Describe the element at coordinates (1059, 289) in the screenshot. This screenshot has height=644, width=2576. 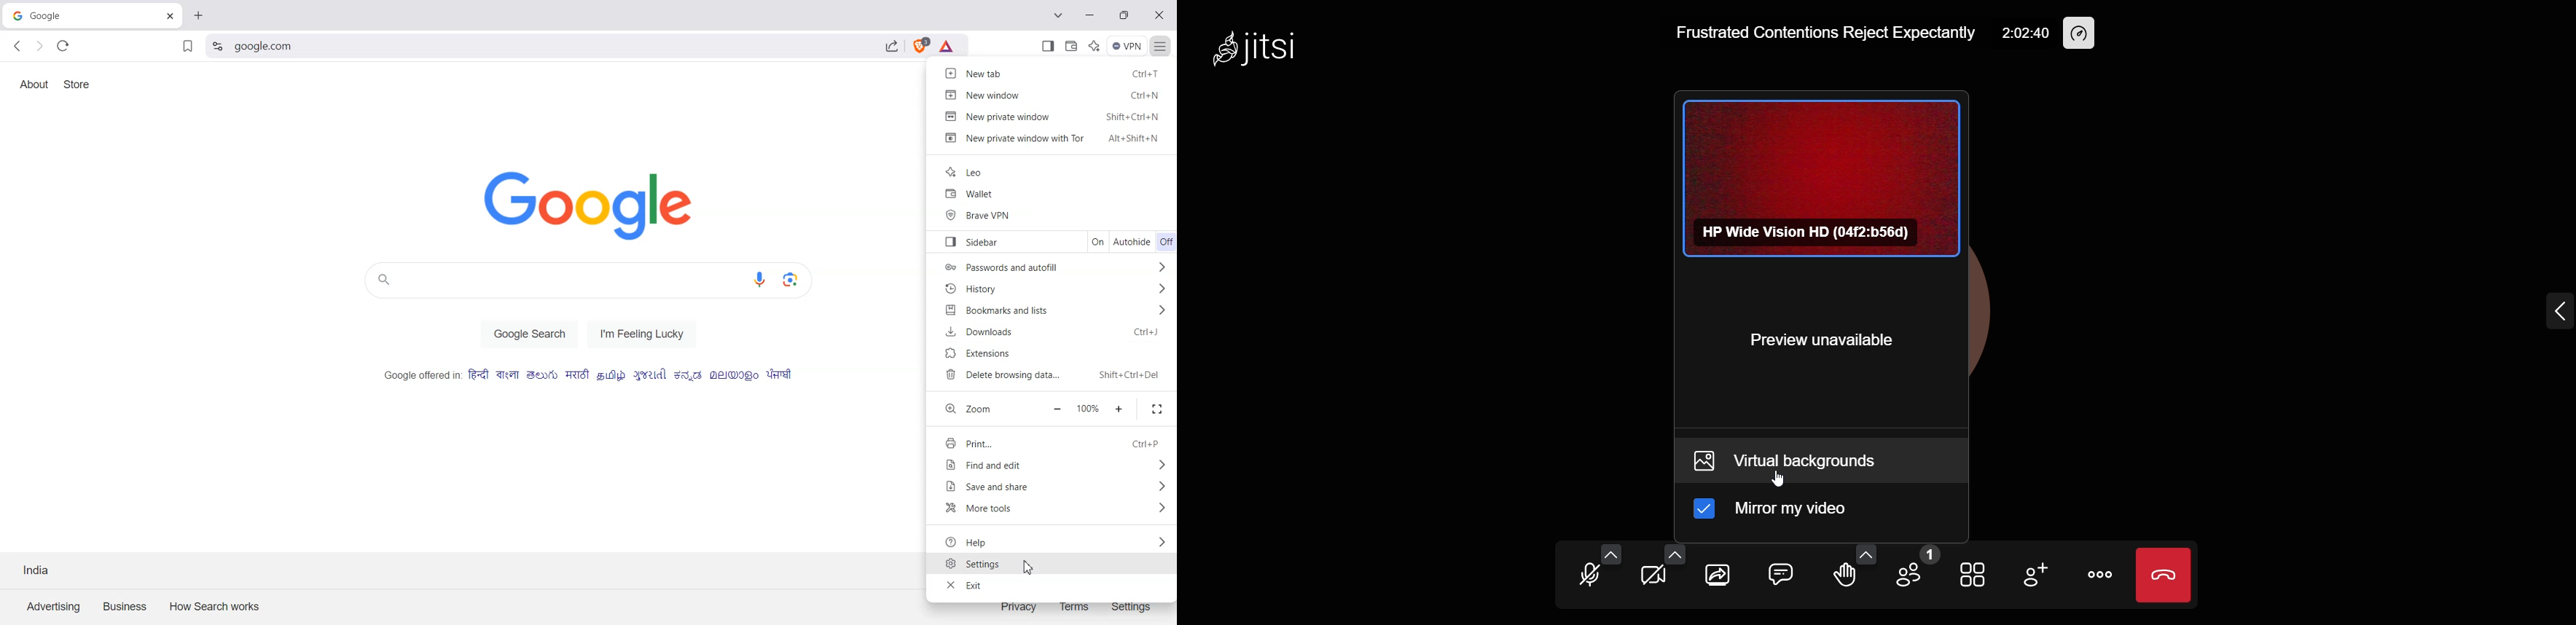
I see `History` at that location.